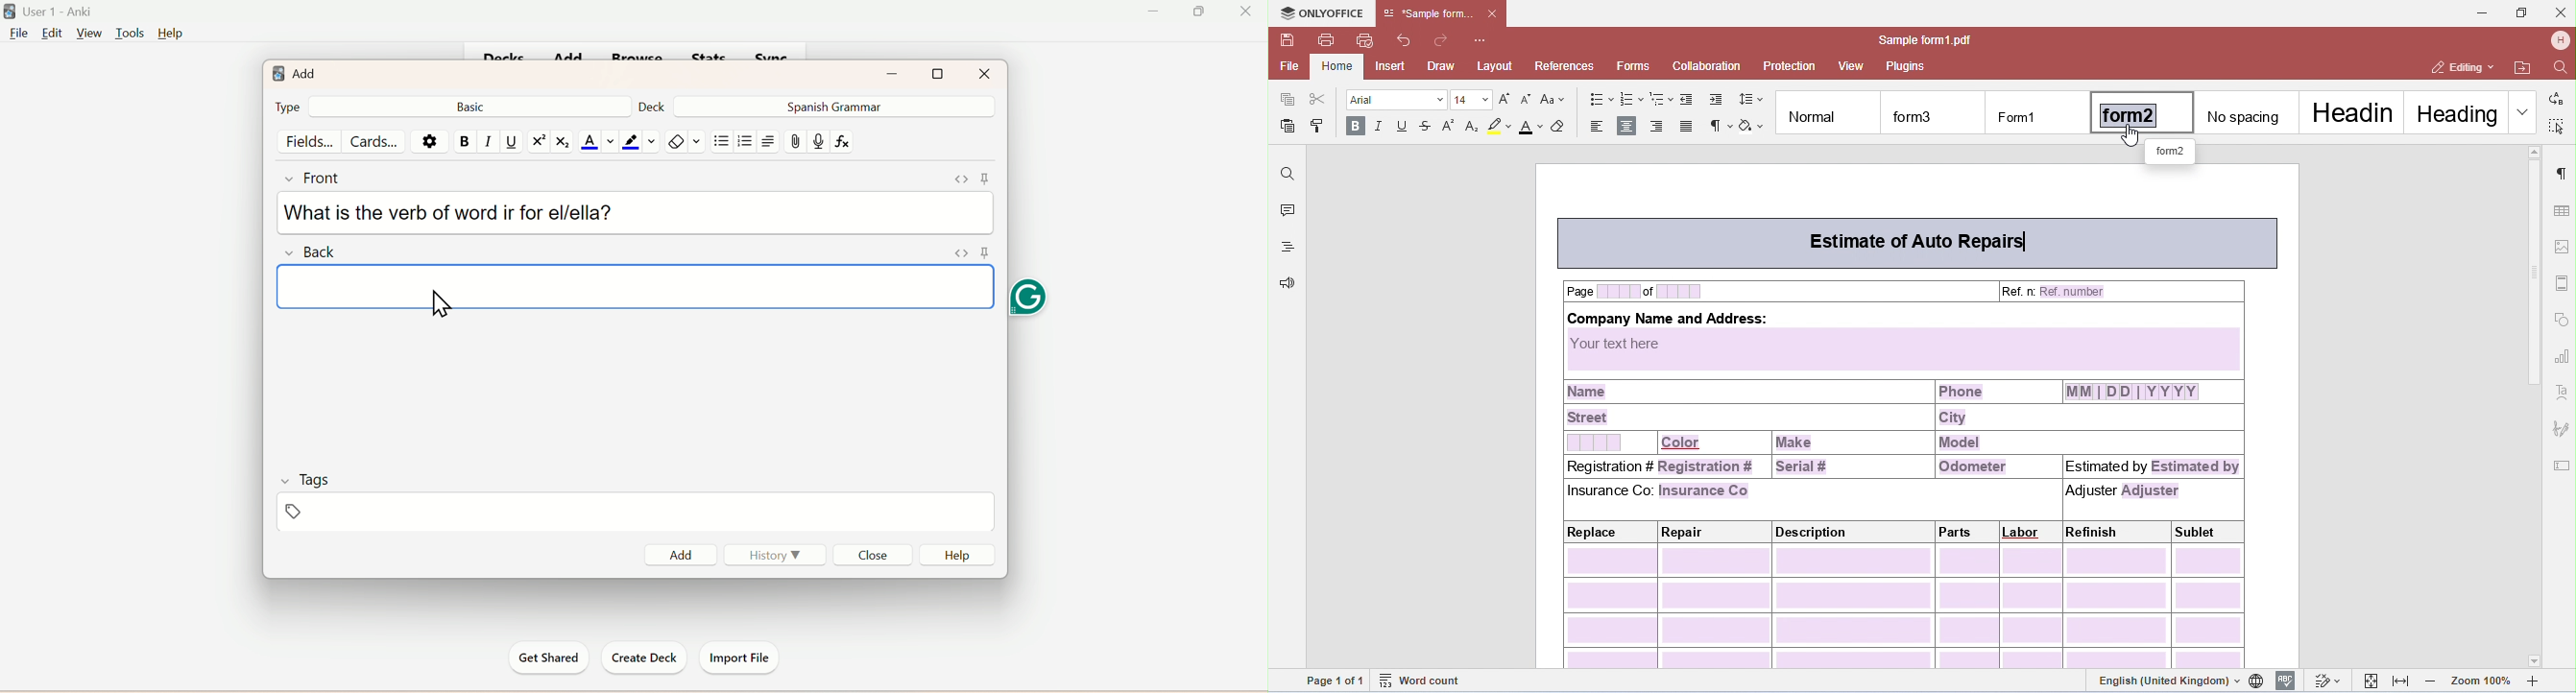 This screenshot has width=2576, height=700. Describe the element at coordinates (652, 106) in the screenshot. I see `Deck` at that location.